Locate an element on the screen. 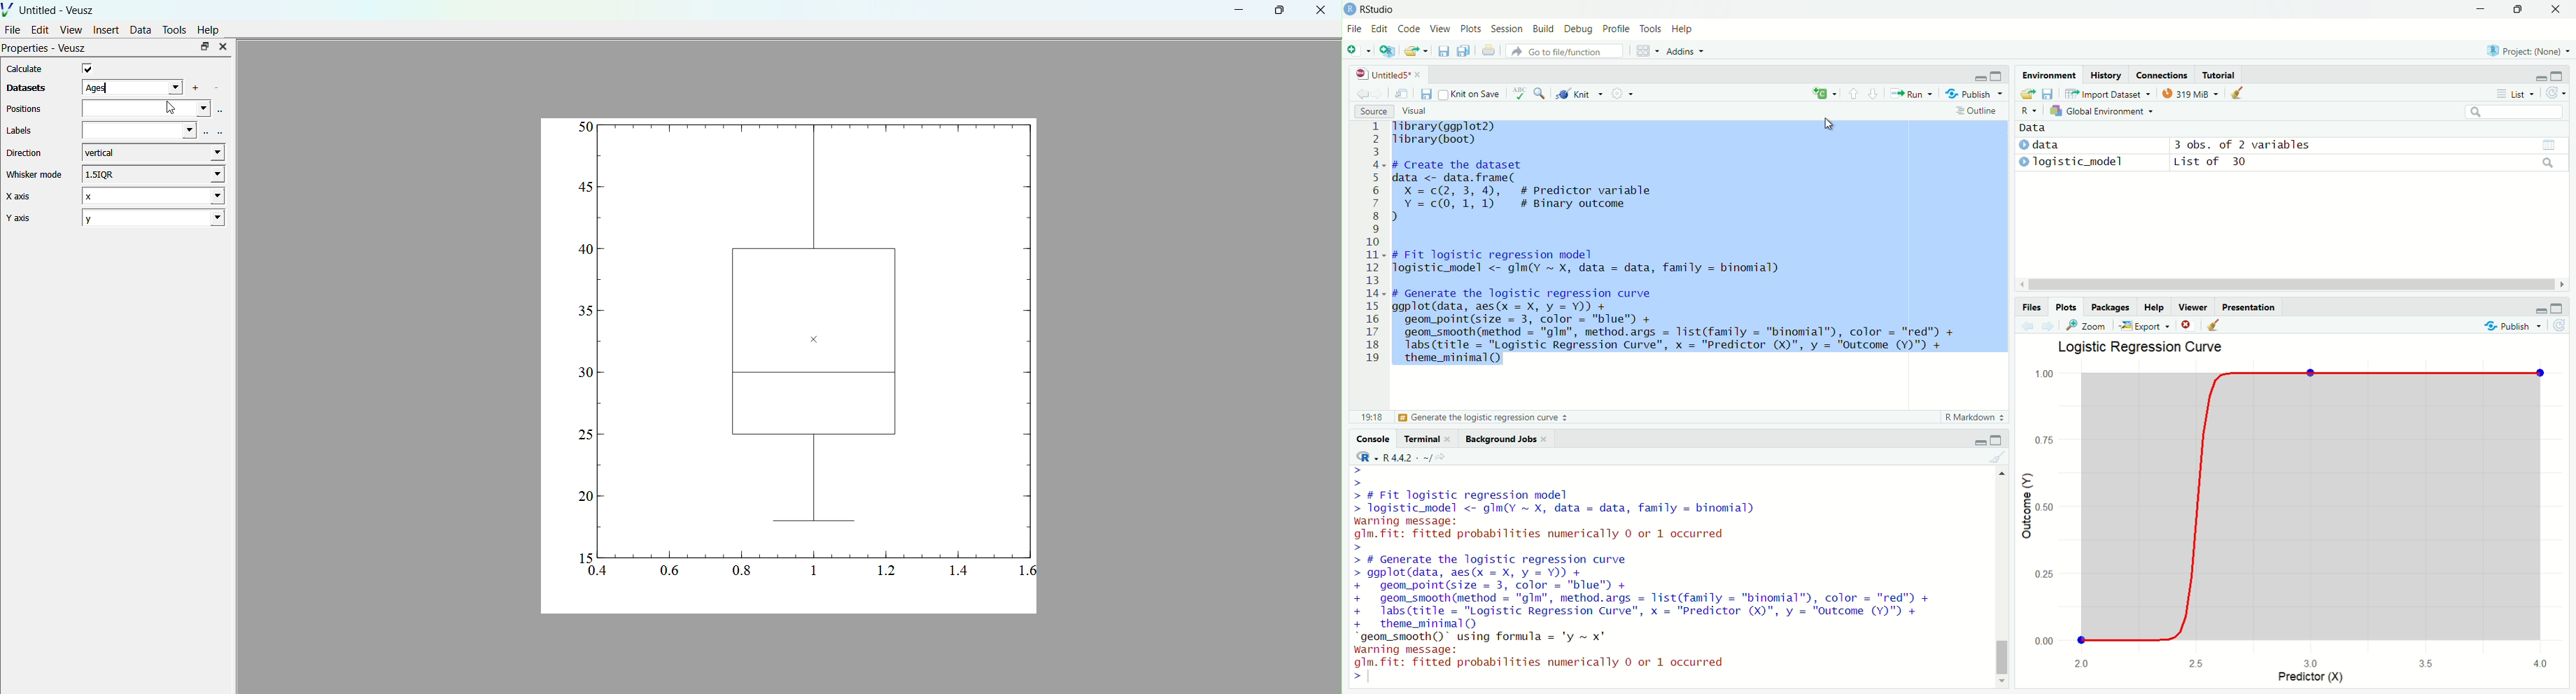  Viewer is located at coordinates (2193, 306).